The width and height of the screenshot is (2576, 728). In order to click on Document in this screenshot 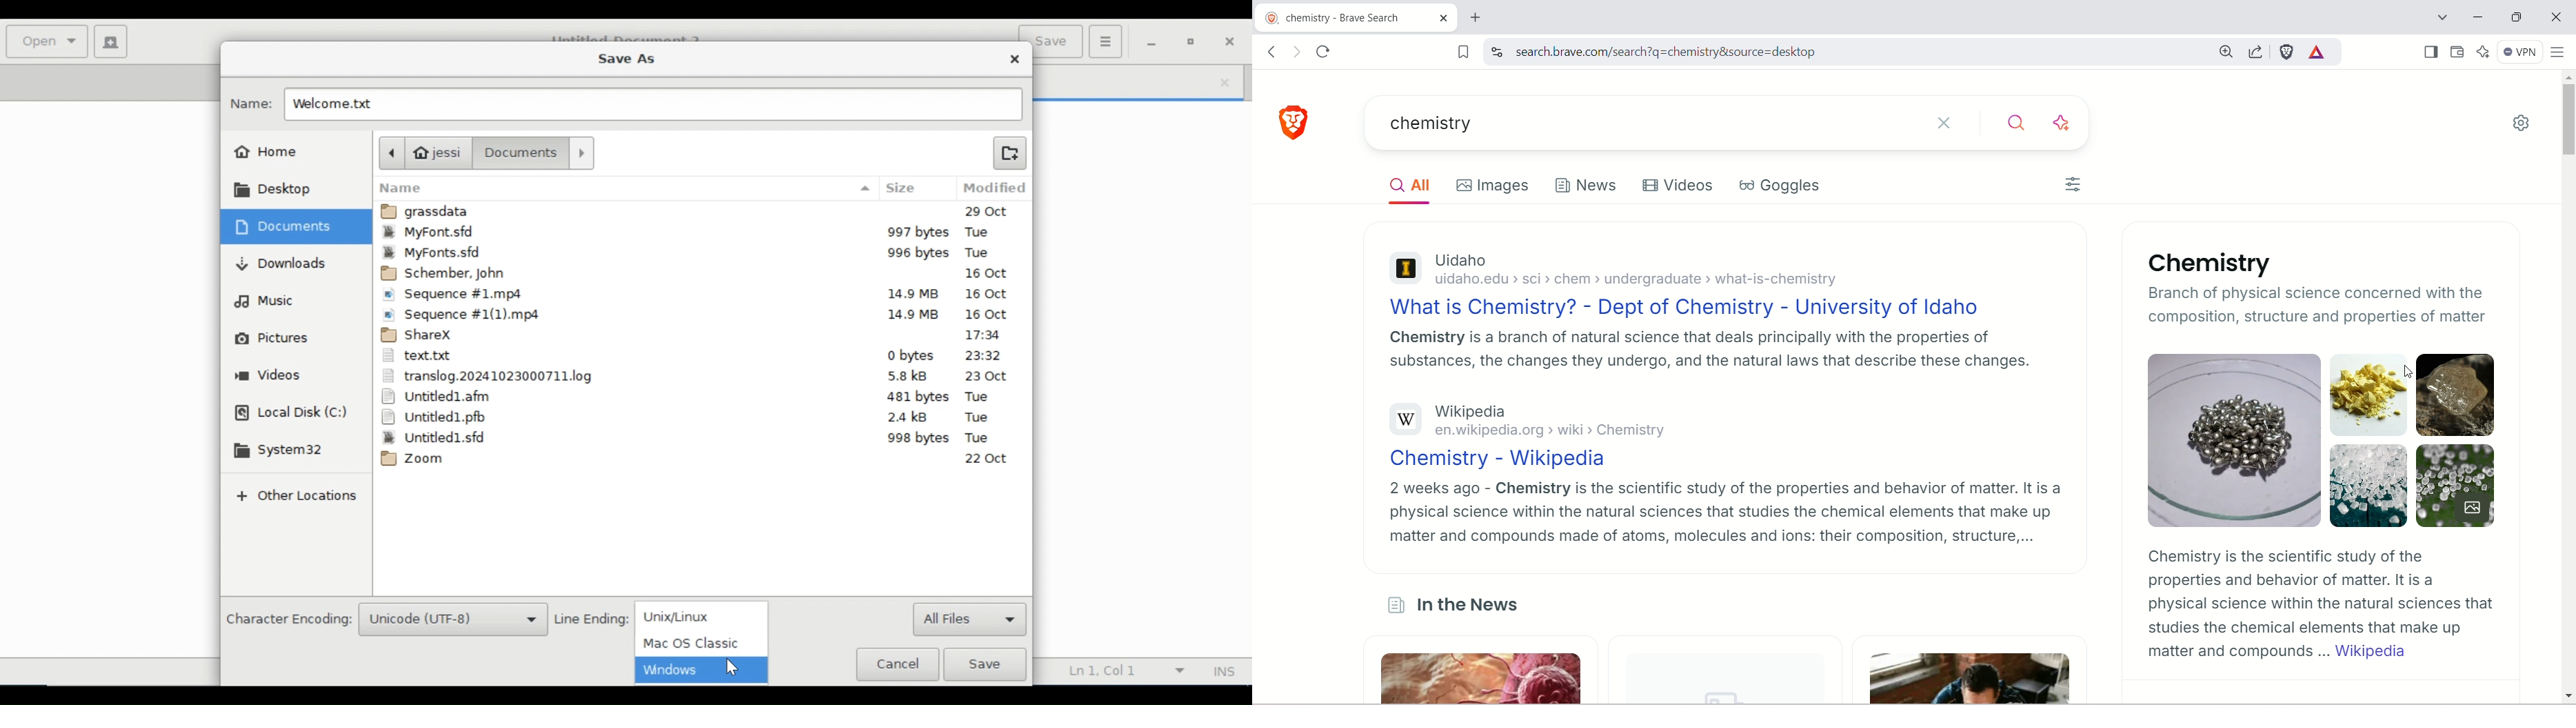, I will do `click(521, 153)`.